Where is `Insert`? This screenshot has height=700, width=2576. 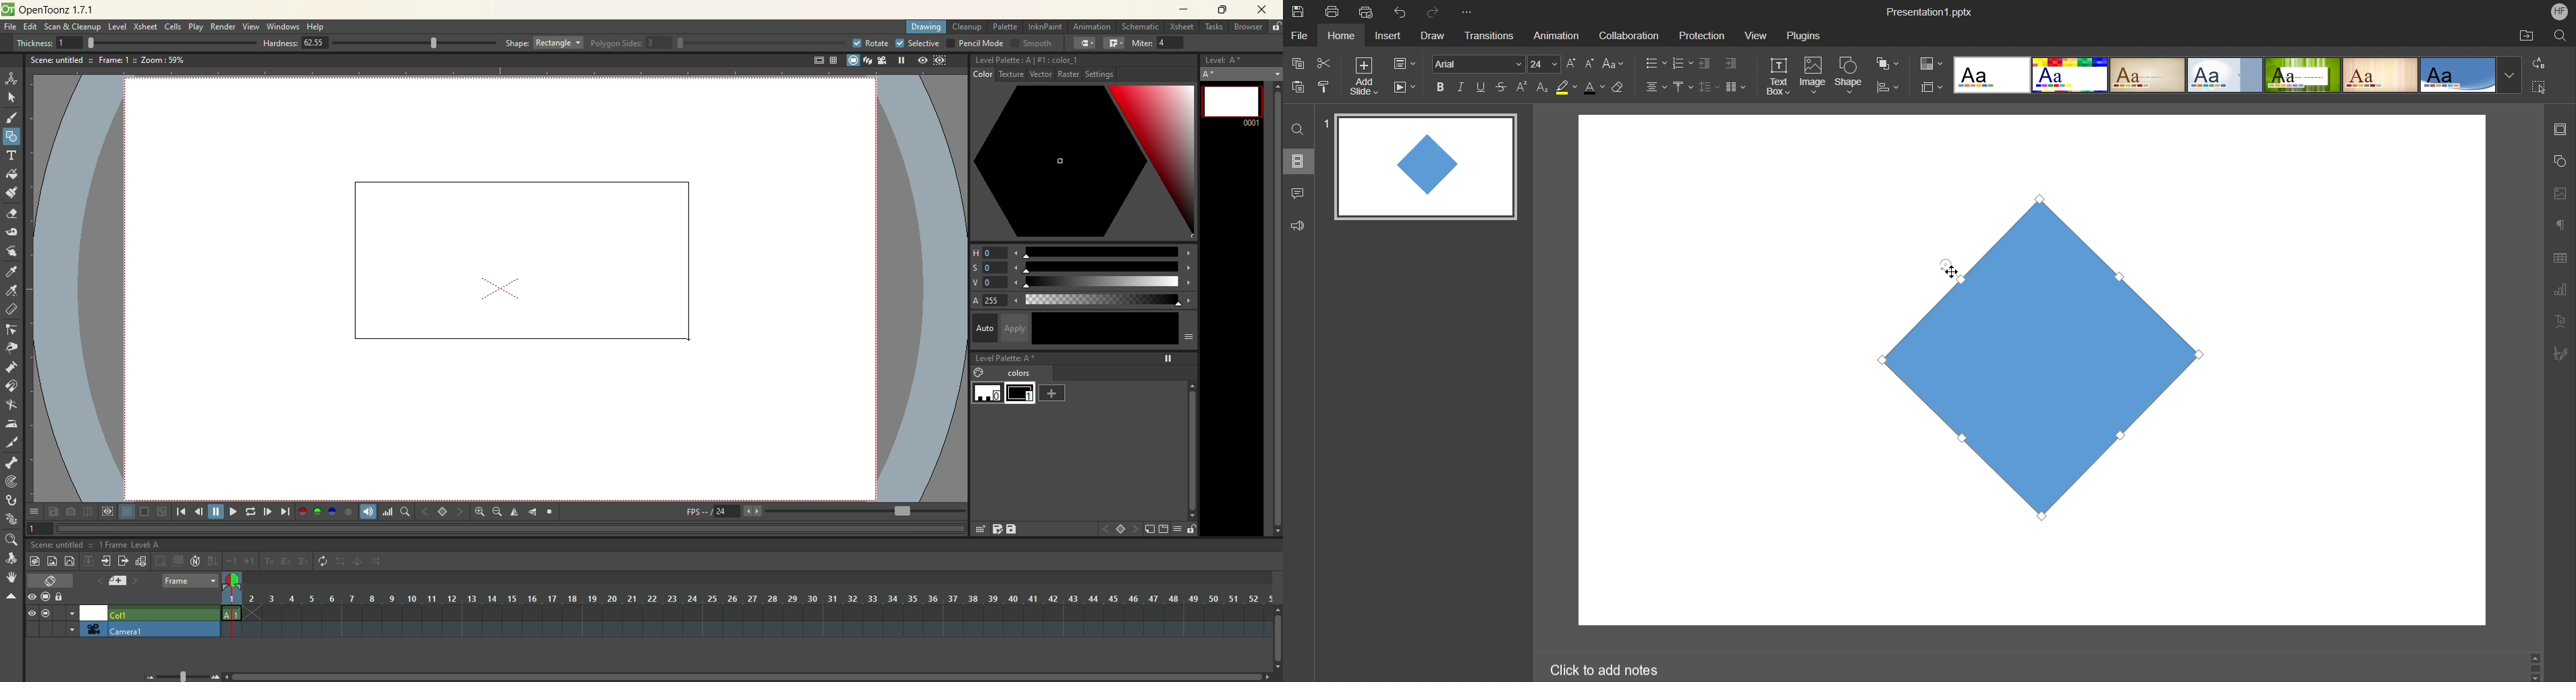 Insert is located at coordinates (1386, 36).